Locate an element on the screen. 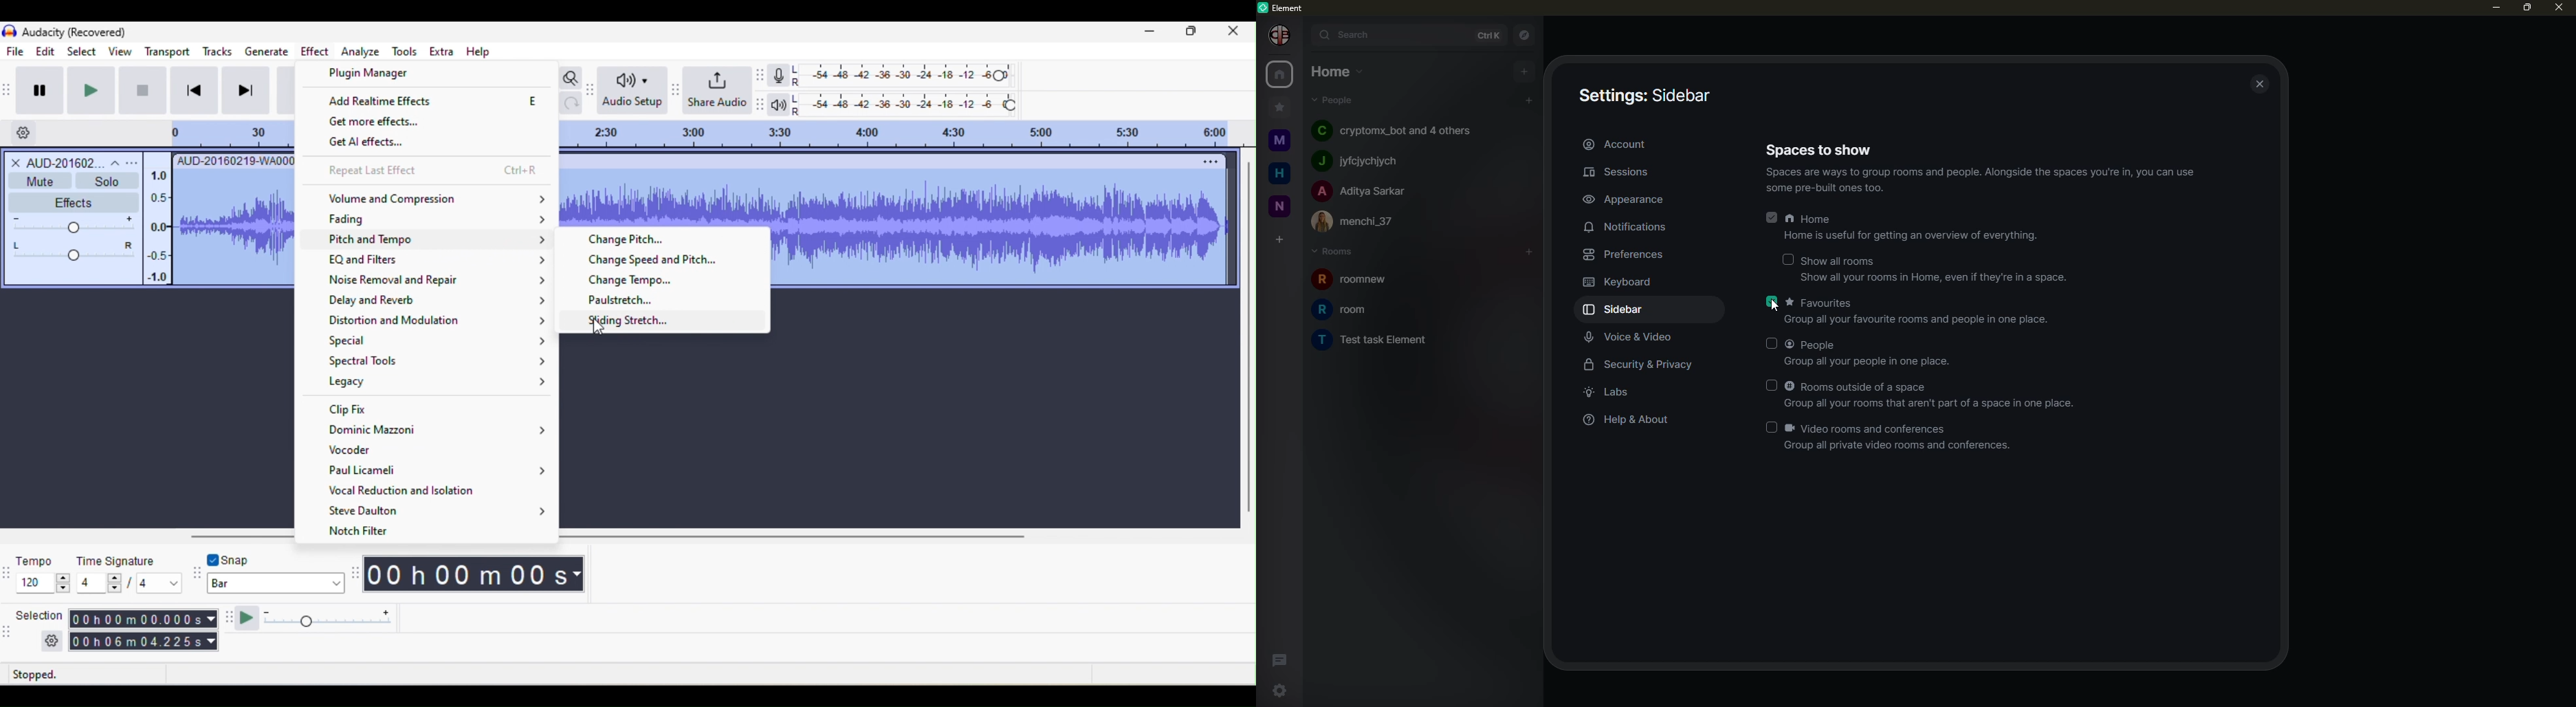 This screenshot has width=2576, height=728. video rooms and conferences is located at coordinates (1900, 438).